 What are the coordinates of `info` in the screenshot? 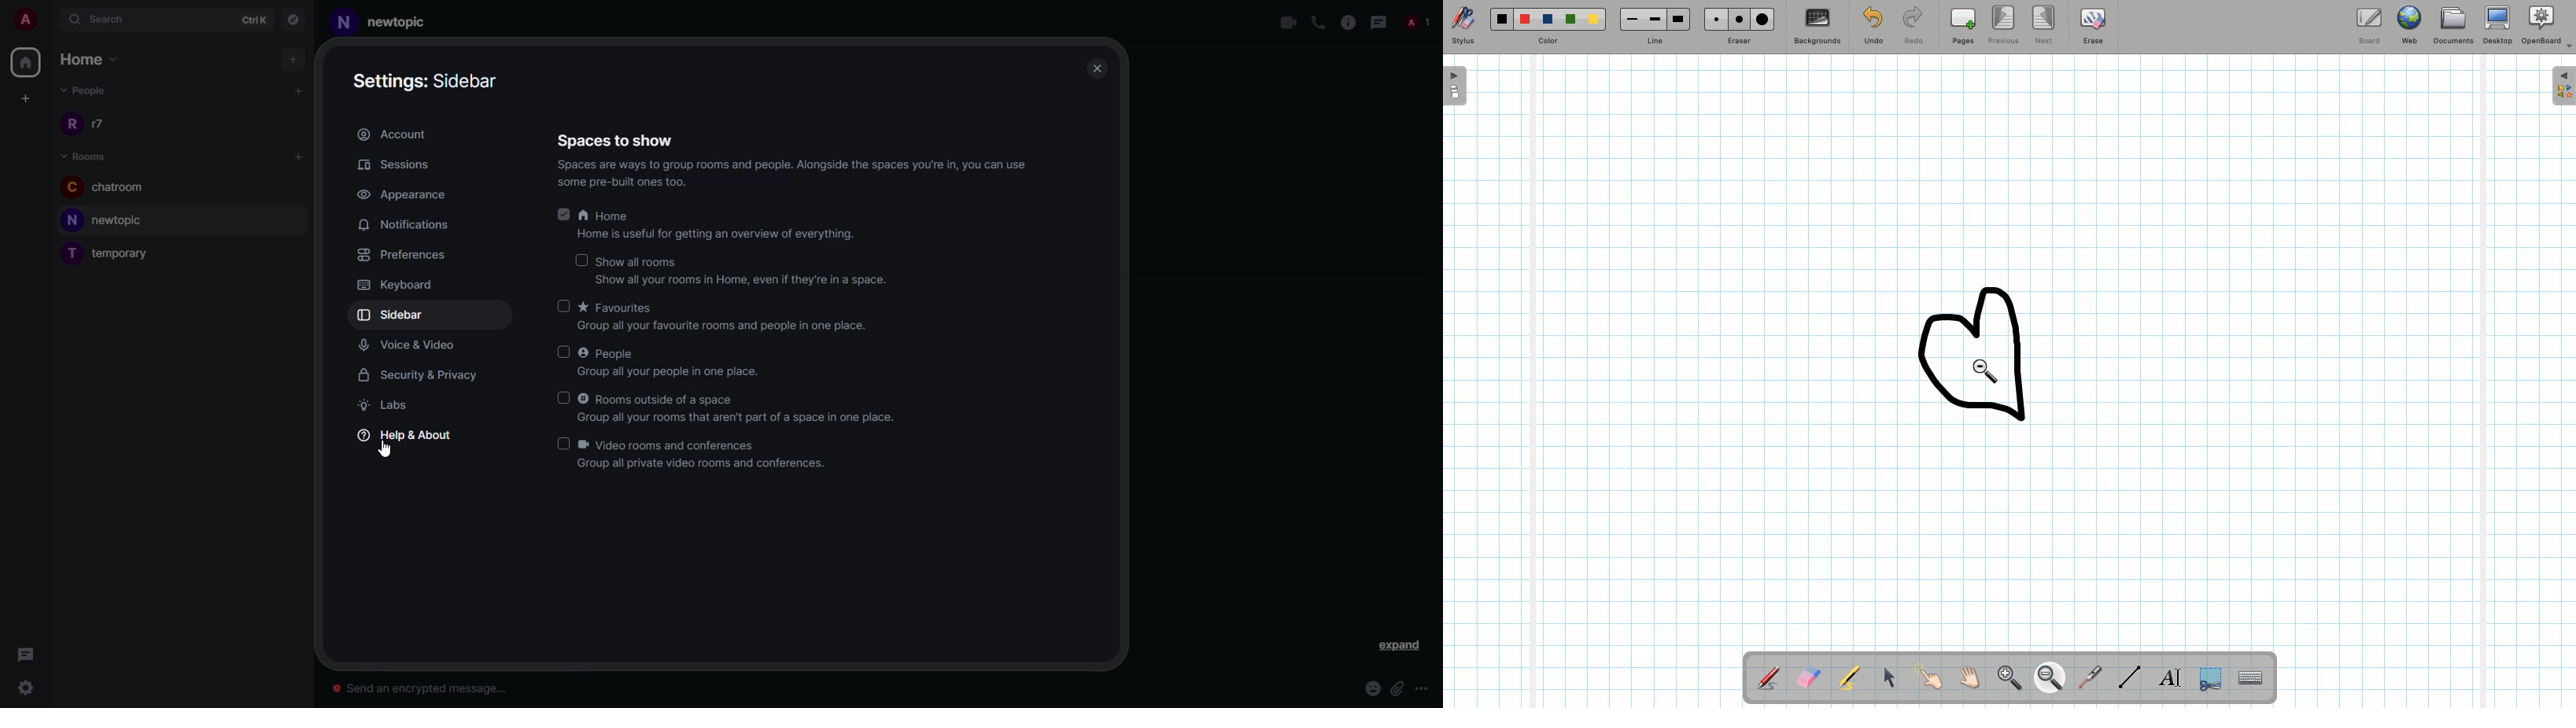 It's located at (1349, 23).